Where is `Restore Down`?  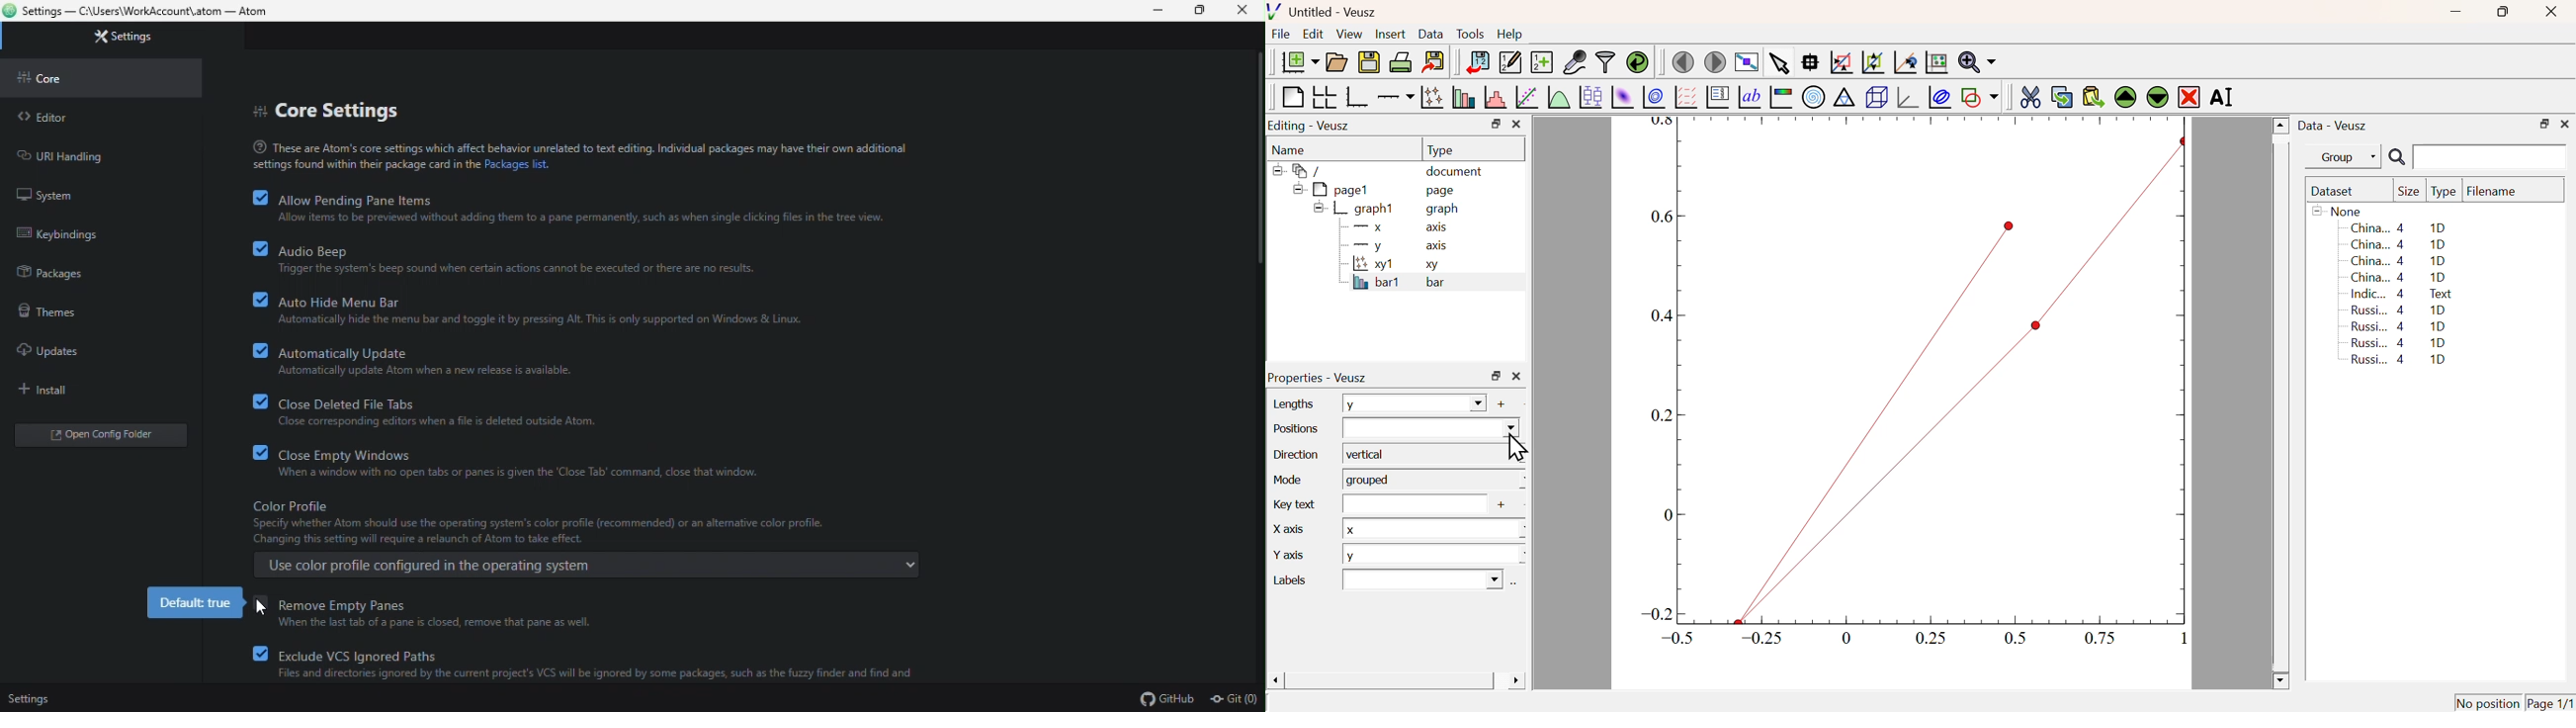 Restore Down is located at coordinates (1495, 124).